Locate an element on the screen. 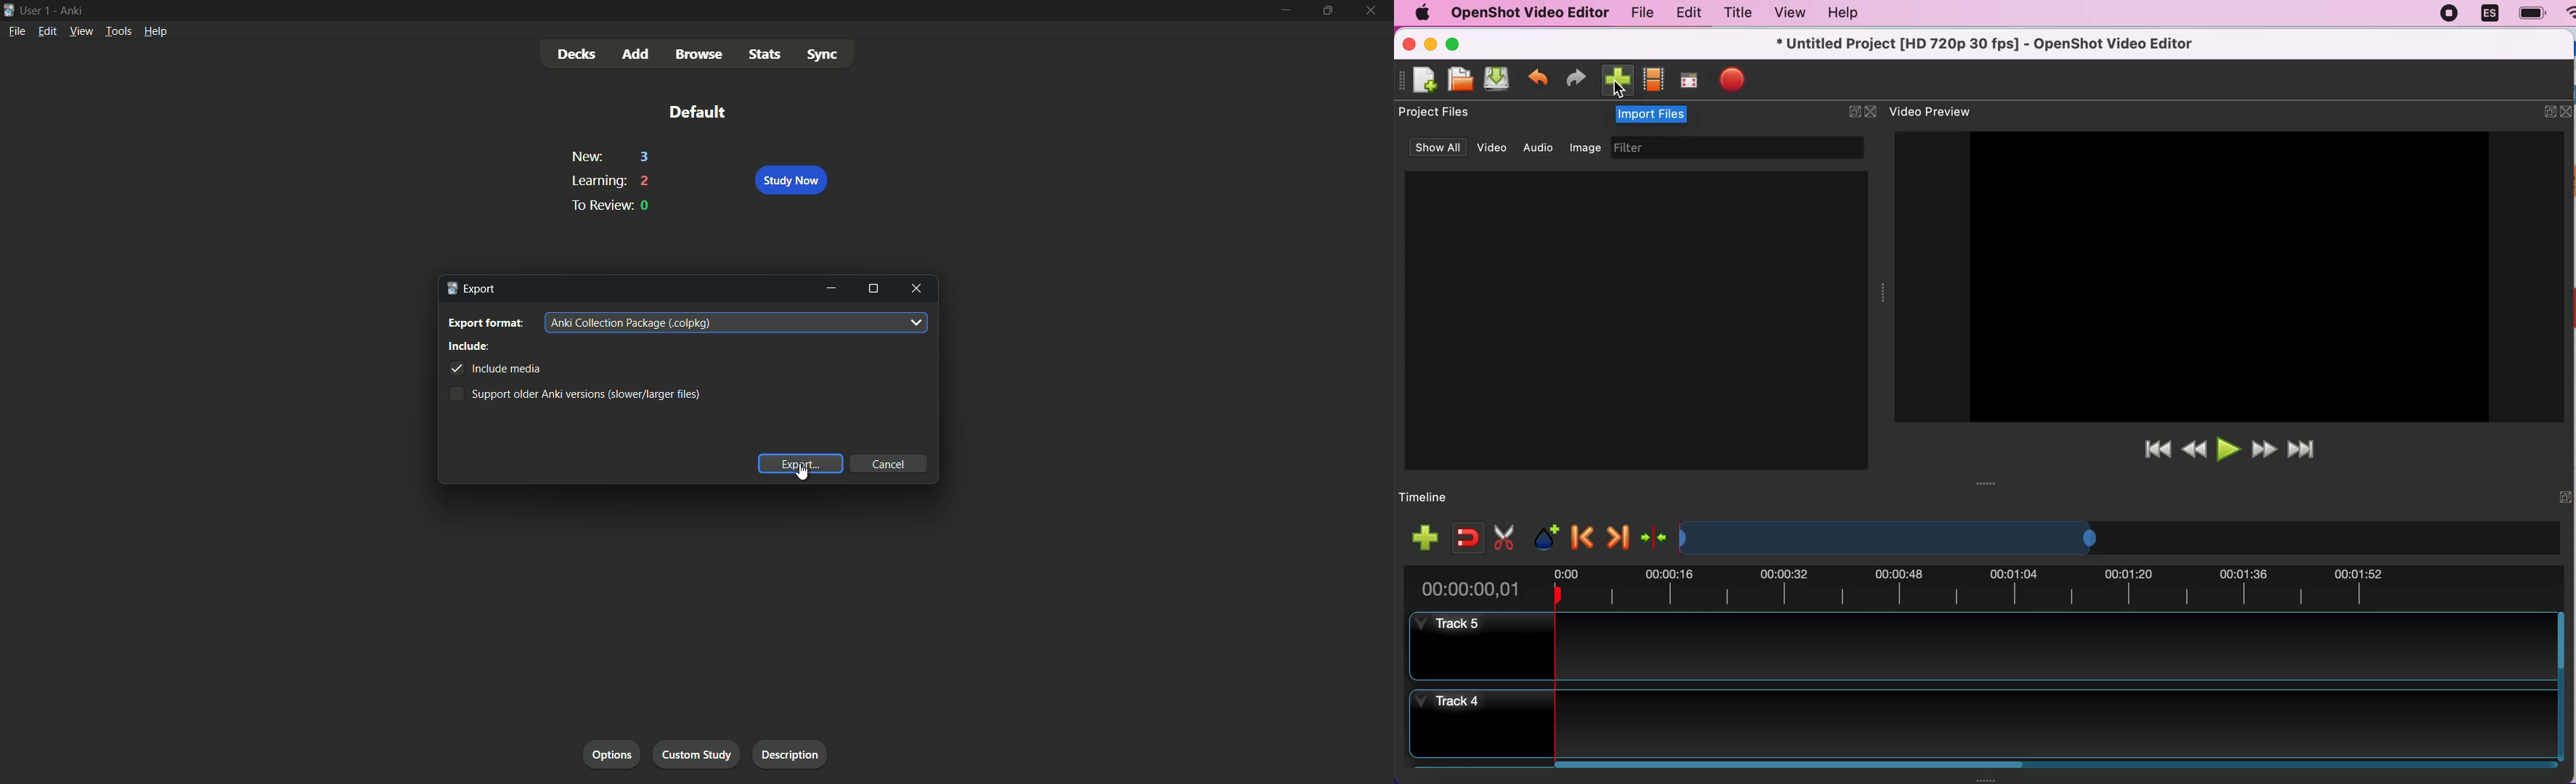  help menu is located at coordinates (155, 30).